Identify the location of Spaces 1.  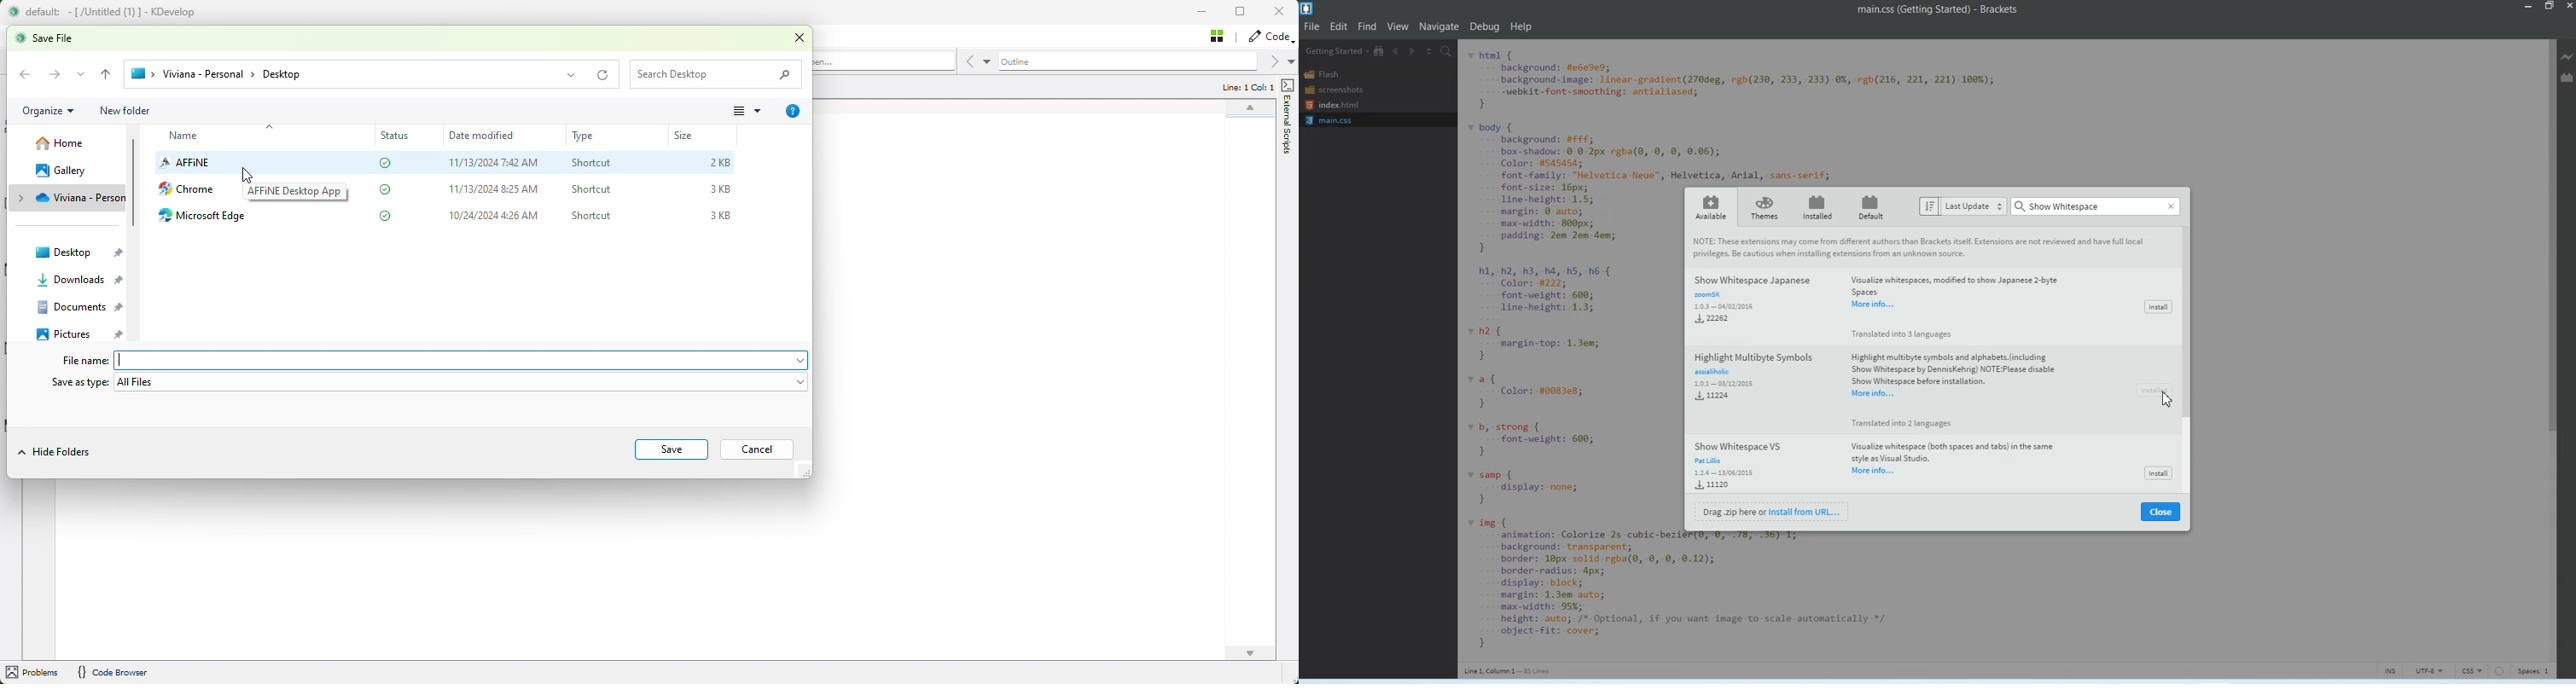
(2536, 671).